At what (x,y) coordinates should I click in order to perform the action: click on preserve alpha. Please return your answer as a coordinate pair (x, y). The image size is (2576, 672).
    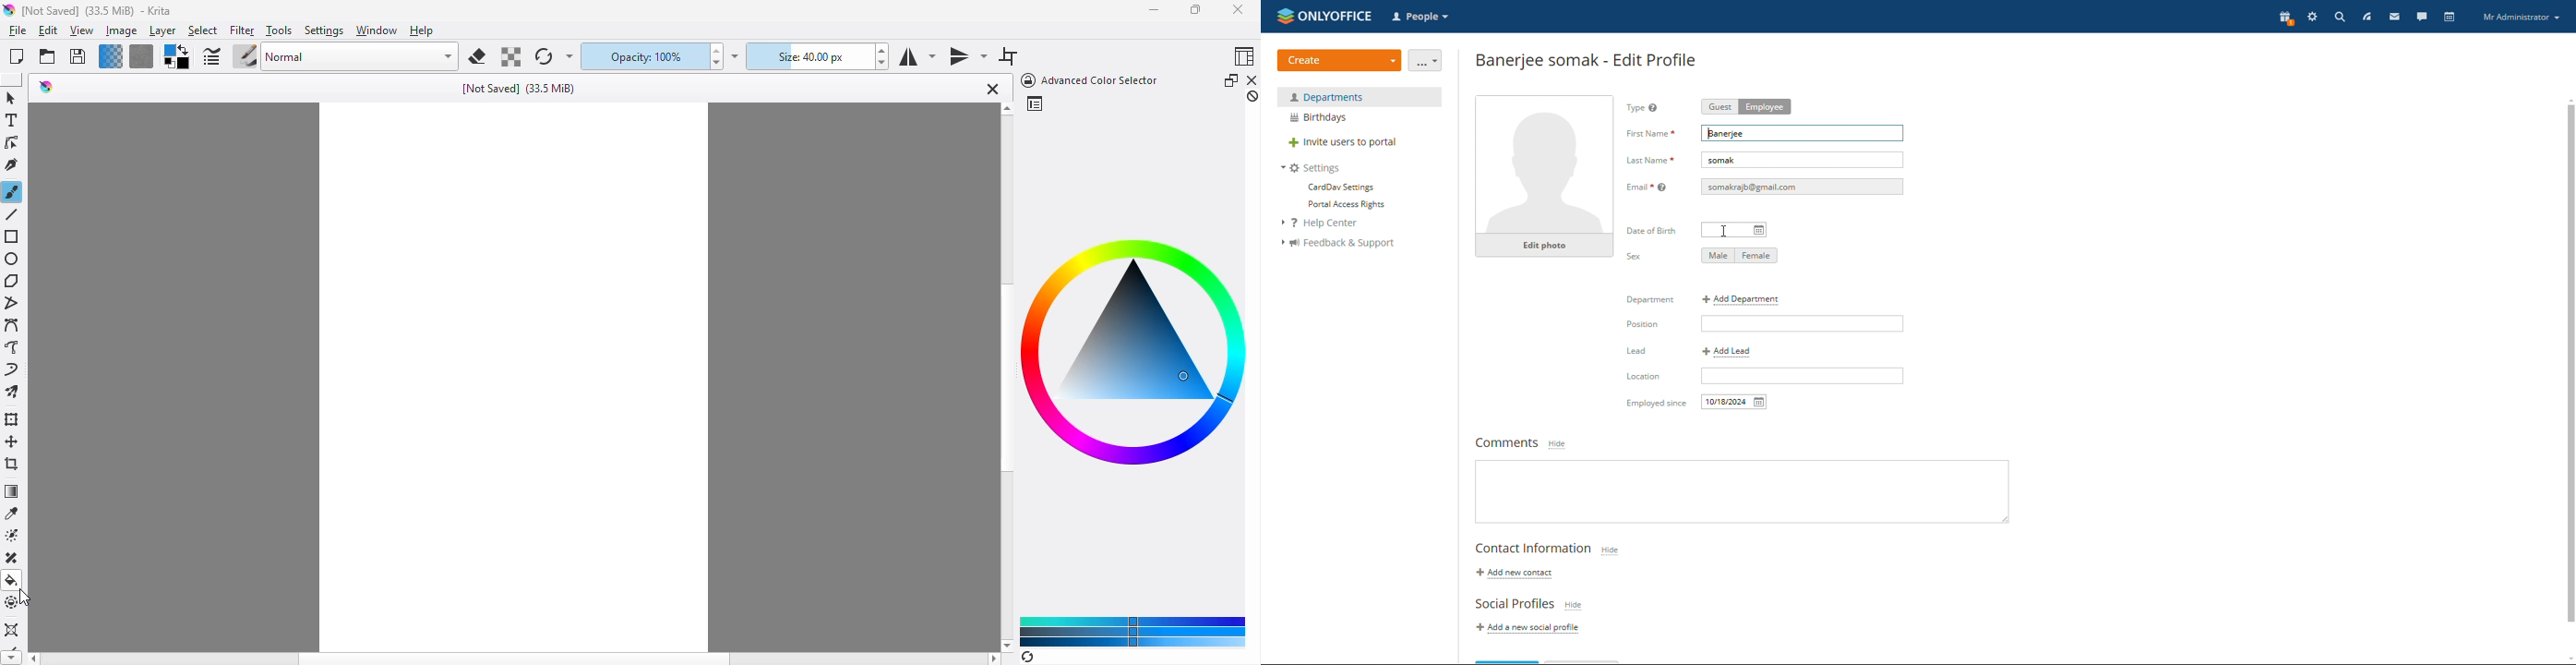
    Looking at the image, I should click on (509, 56).